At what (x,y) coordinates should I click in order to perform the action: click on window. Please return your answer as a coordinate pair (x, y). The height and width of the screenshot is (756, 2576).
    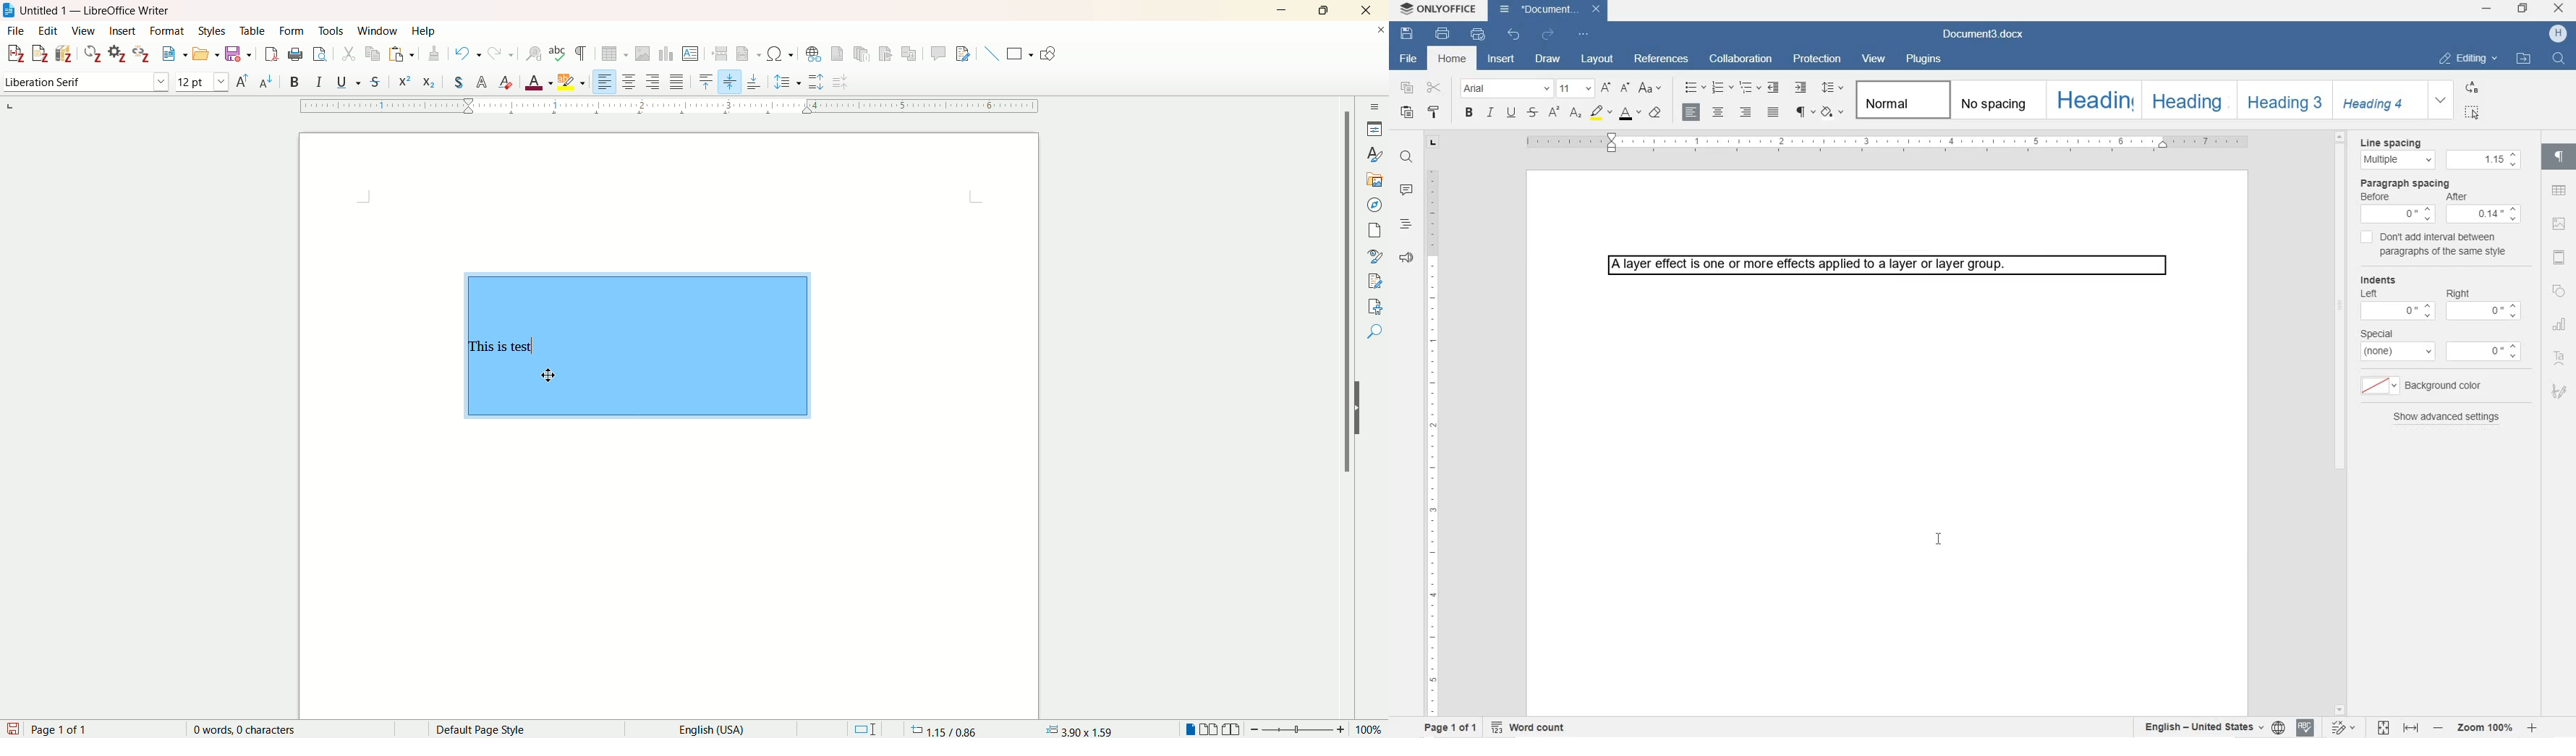
    Looking at the image, I should click on (377, 30).